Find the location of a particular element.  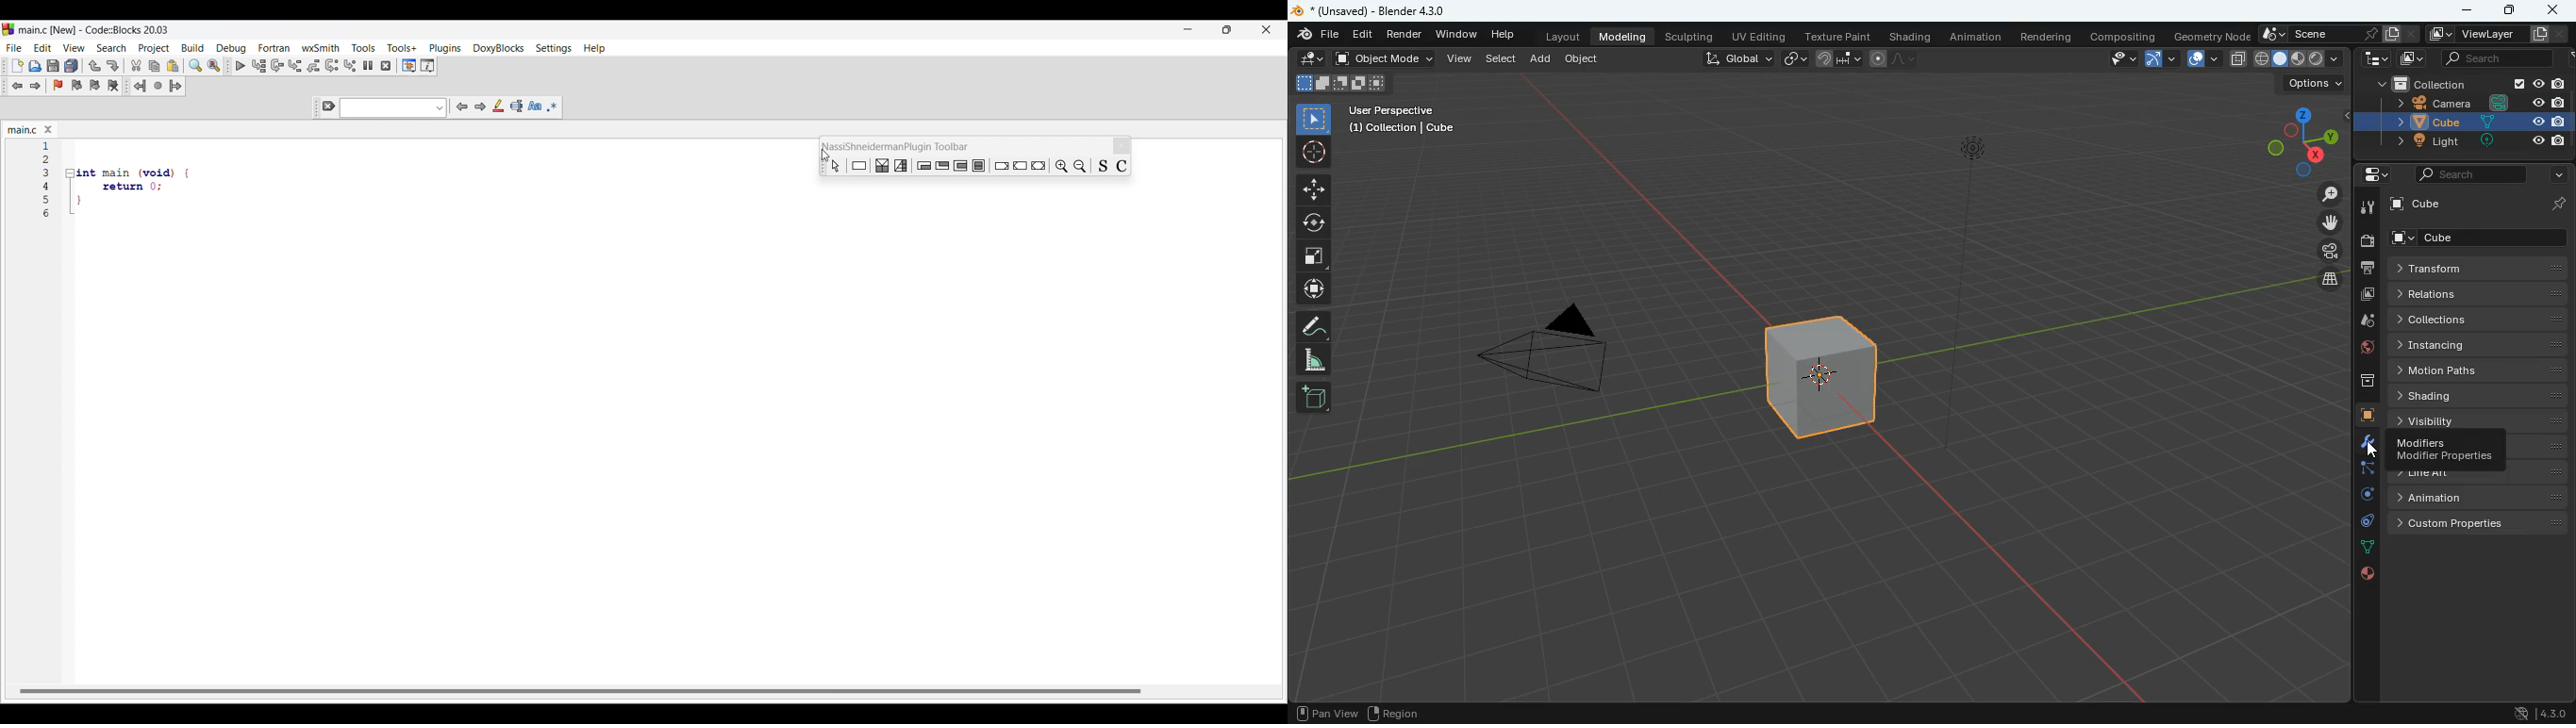

 is located at coordinates (46, 160).